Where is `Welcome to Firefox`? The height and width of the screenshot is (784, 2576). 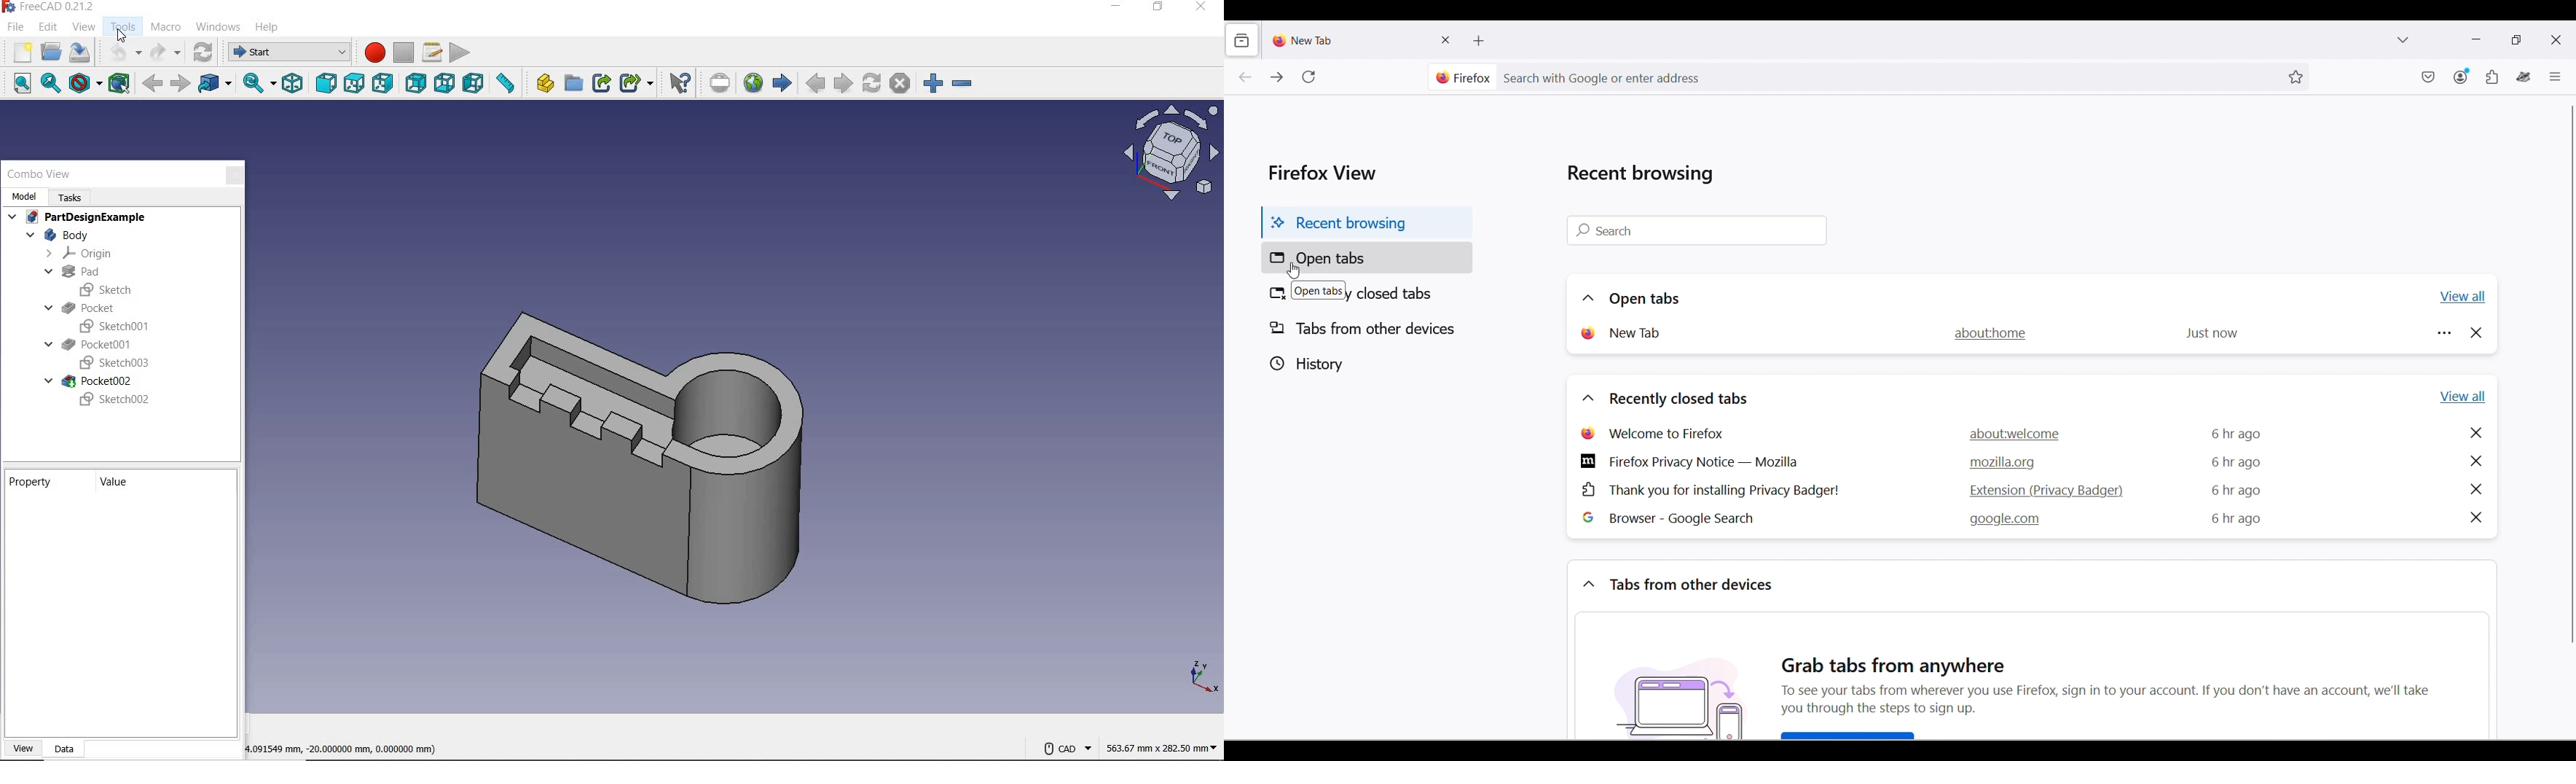 Welcome to Firefox is located at coordinates (1659, 432).